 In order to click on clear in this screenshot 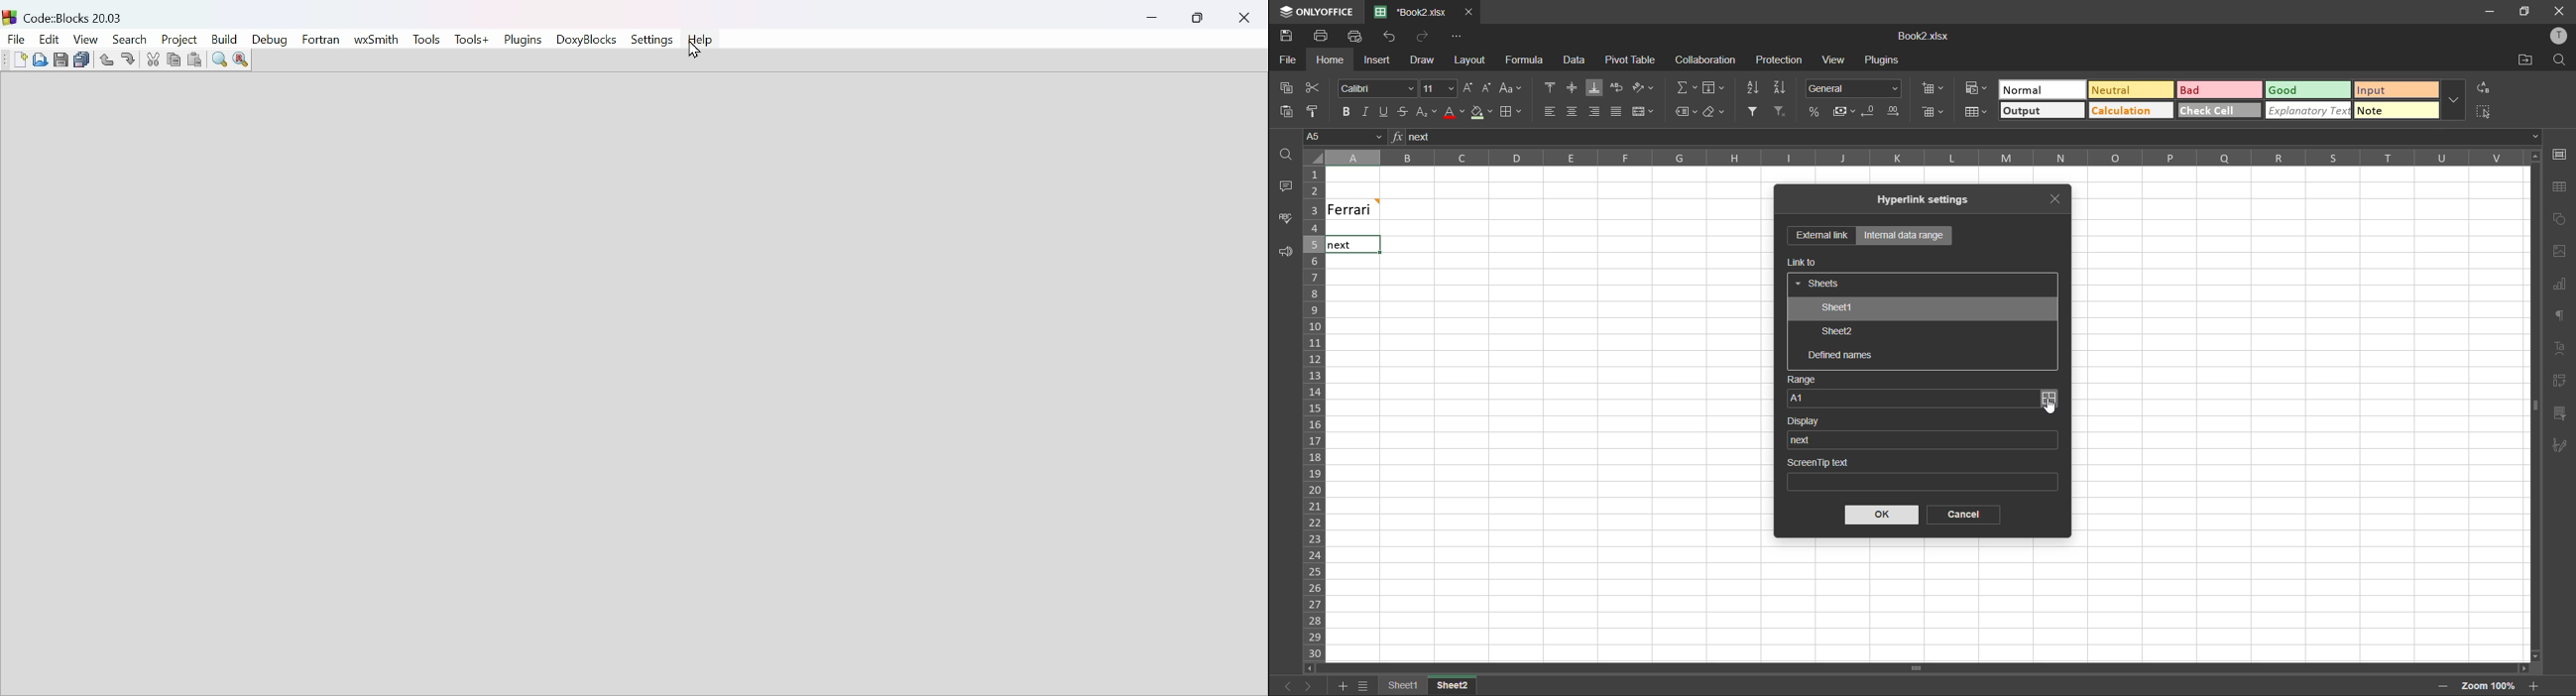, I will do `click(1716, 114)`.